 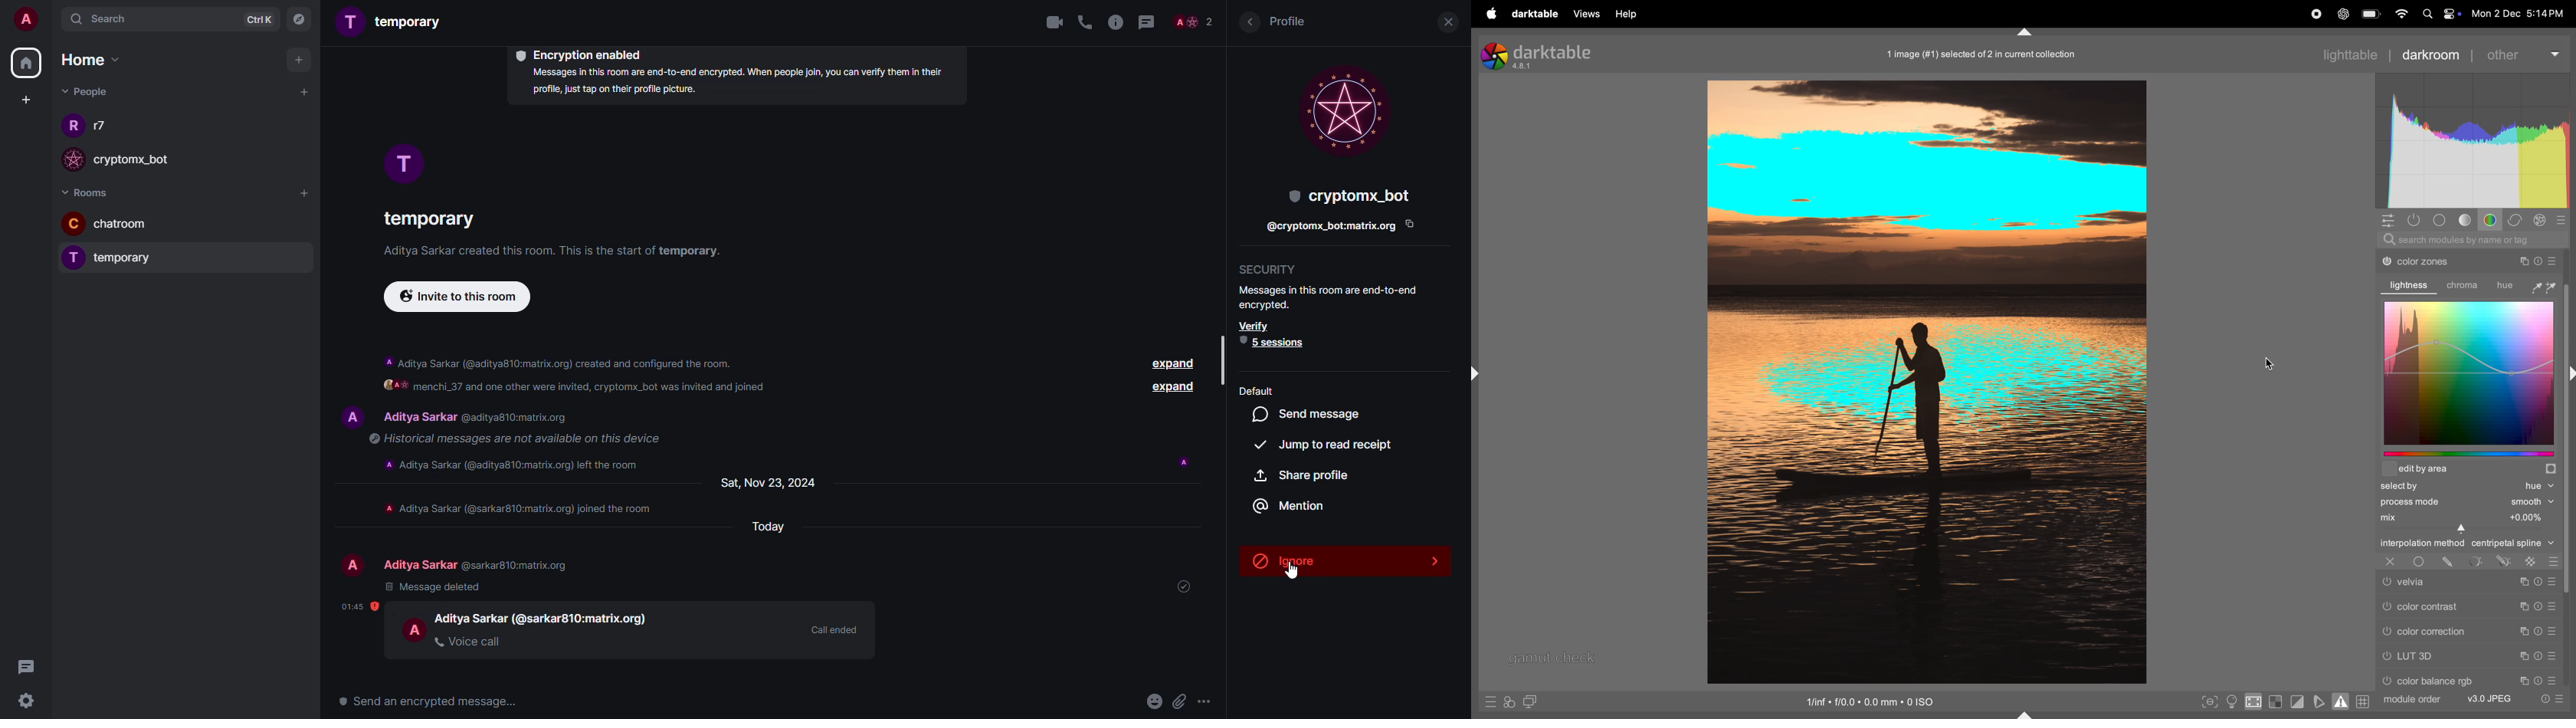 I want to click on color graphs, so click(x=2469, y=373).